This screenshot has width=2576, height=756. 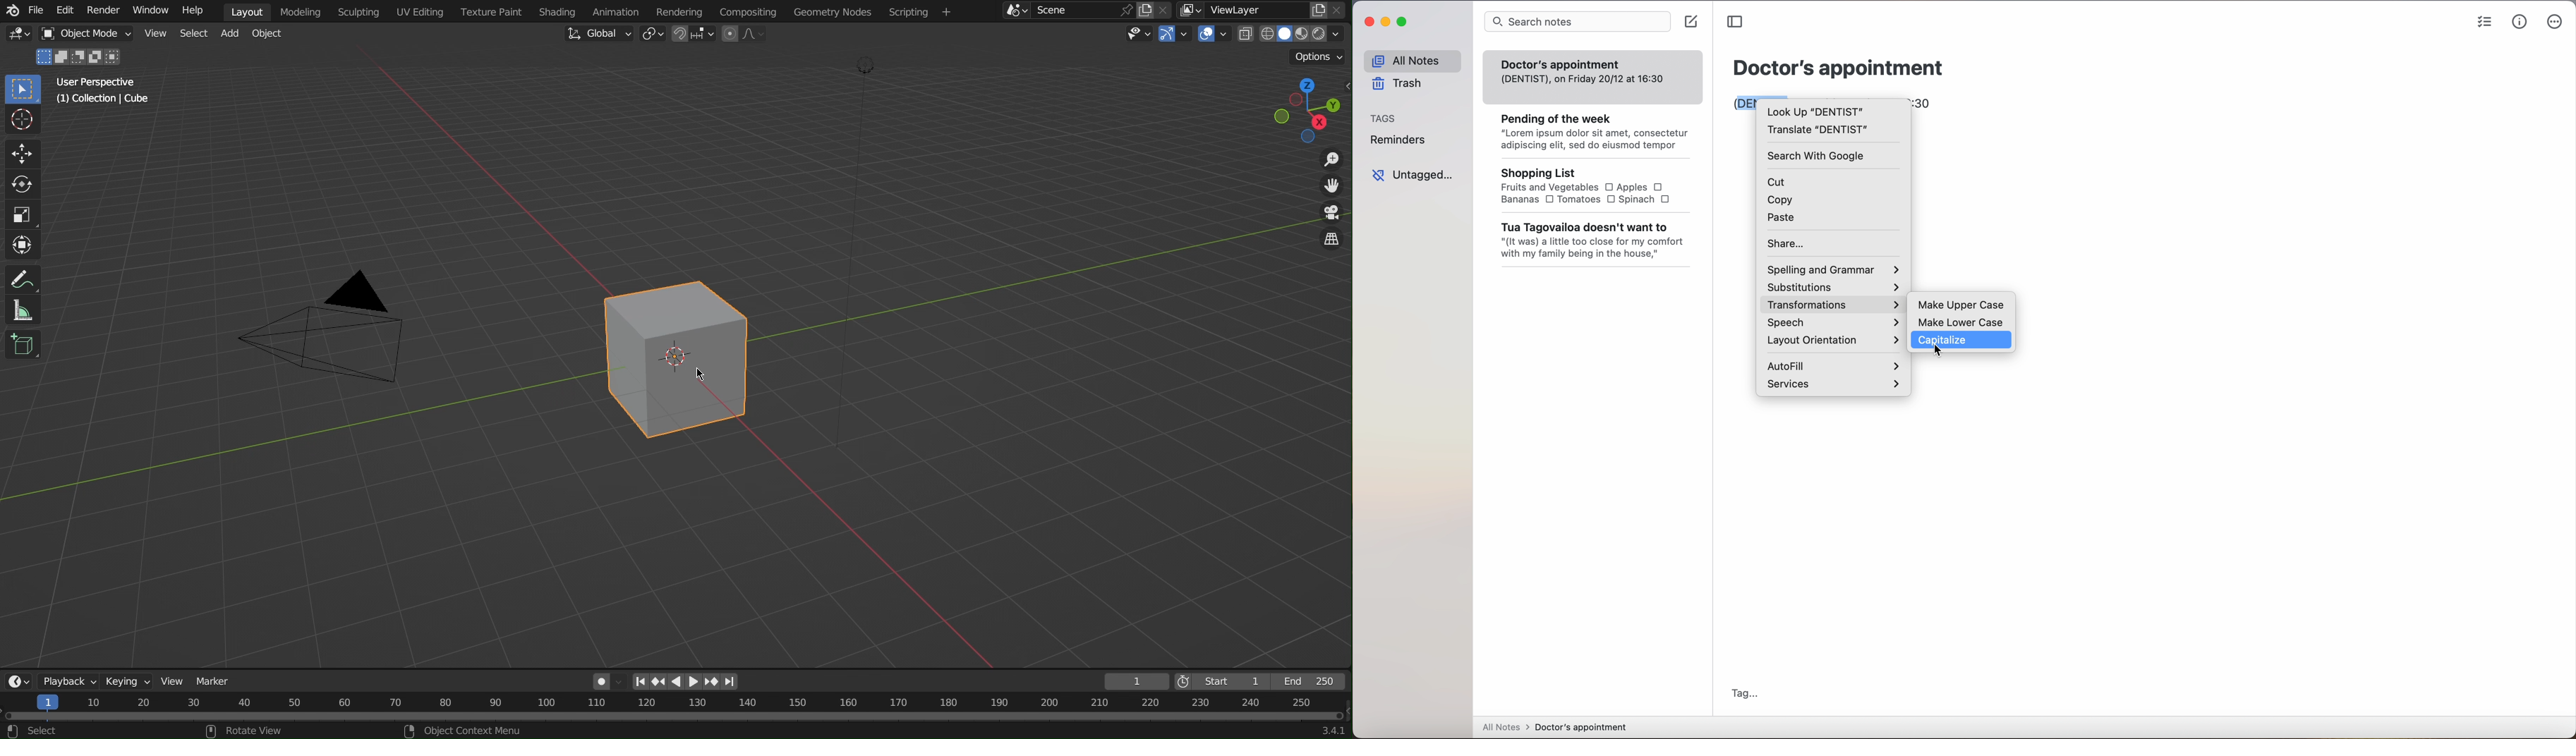 What do you see at coordinates (1962, 340) in the screenshot?
I see ` capitalize` at bounding box center [1962, 340].